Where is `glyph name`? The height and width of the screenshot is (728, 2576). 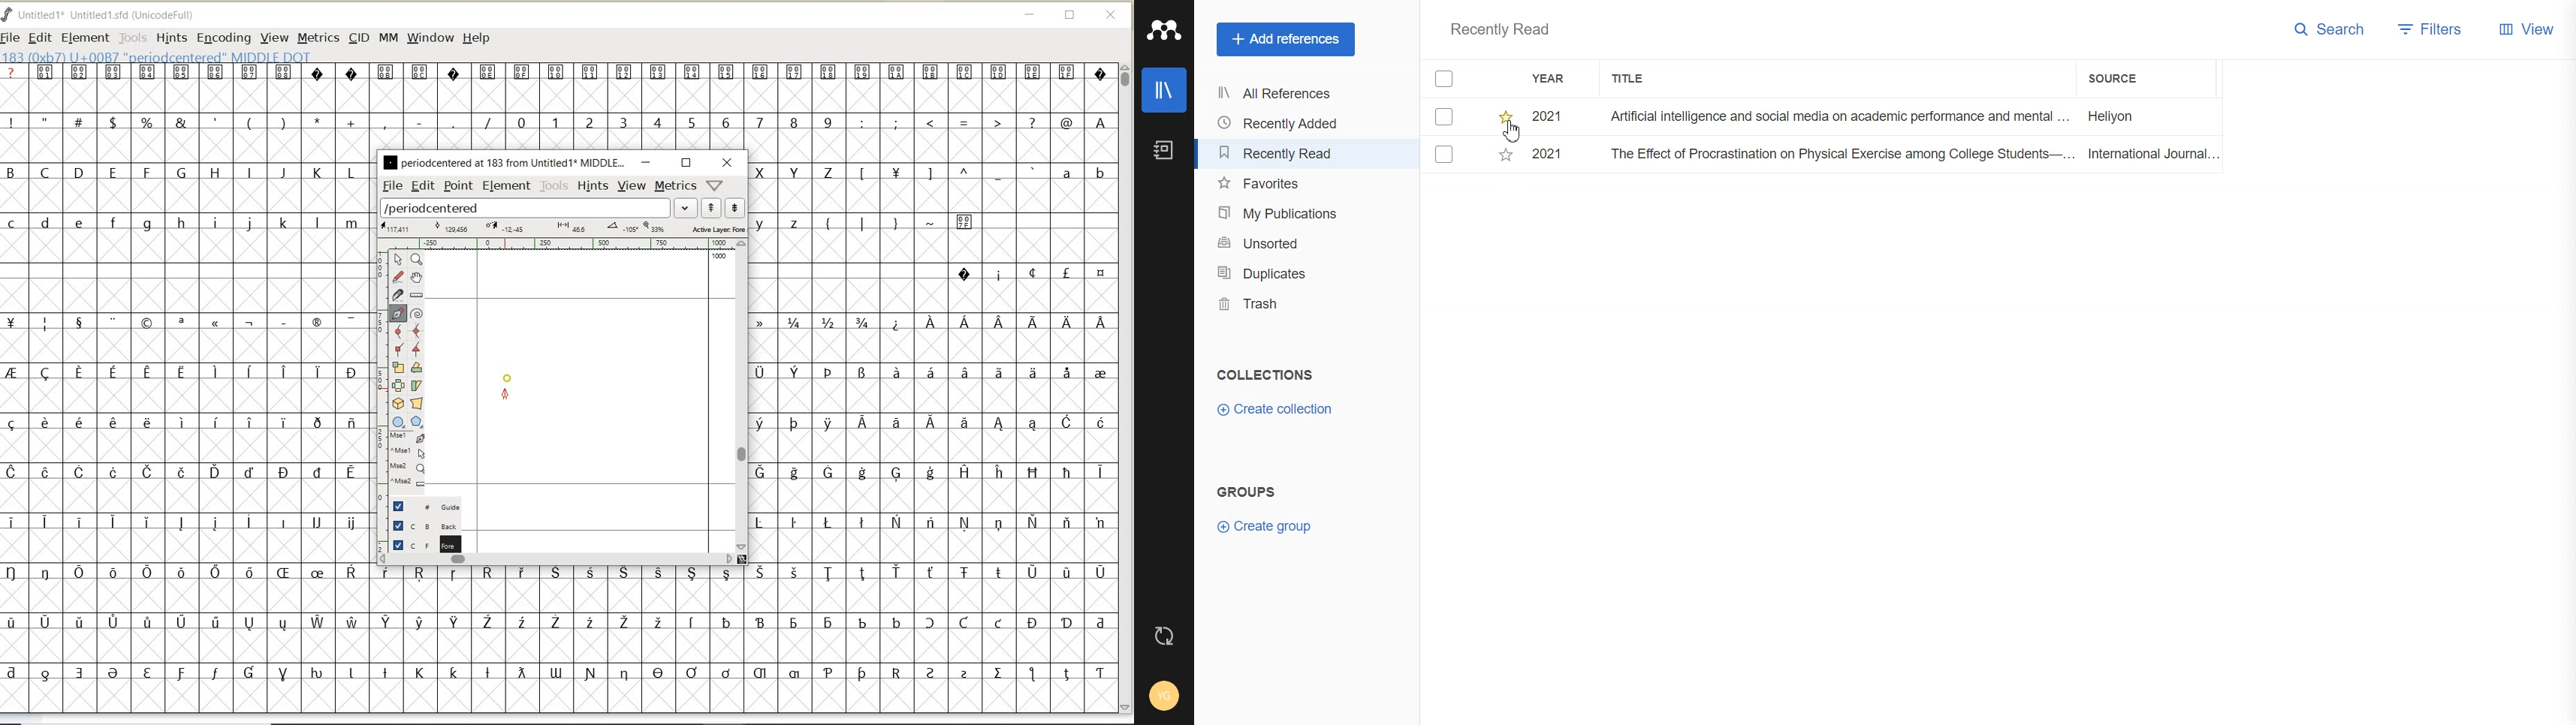
glyph name is located at coordinates (504, 162).